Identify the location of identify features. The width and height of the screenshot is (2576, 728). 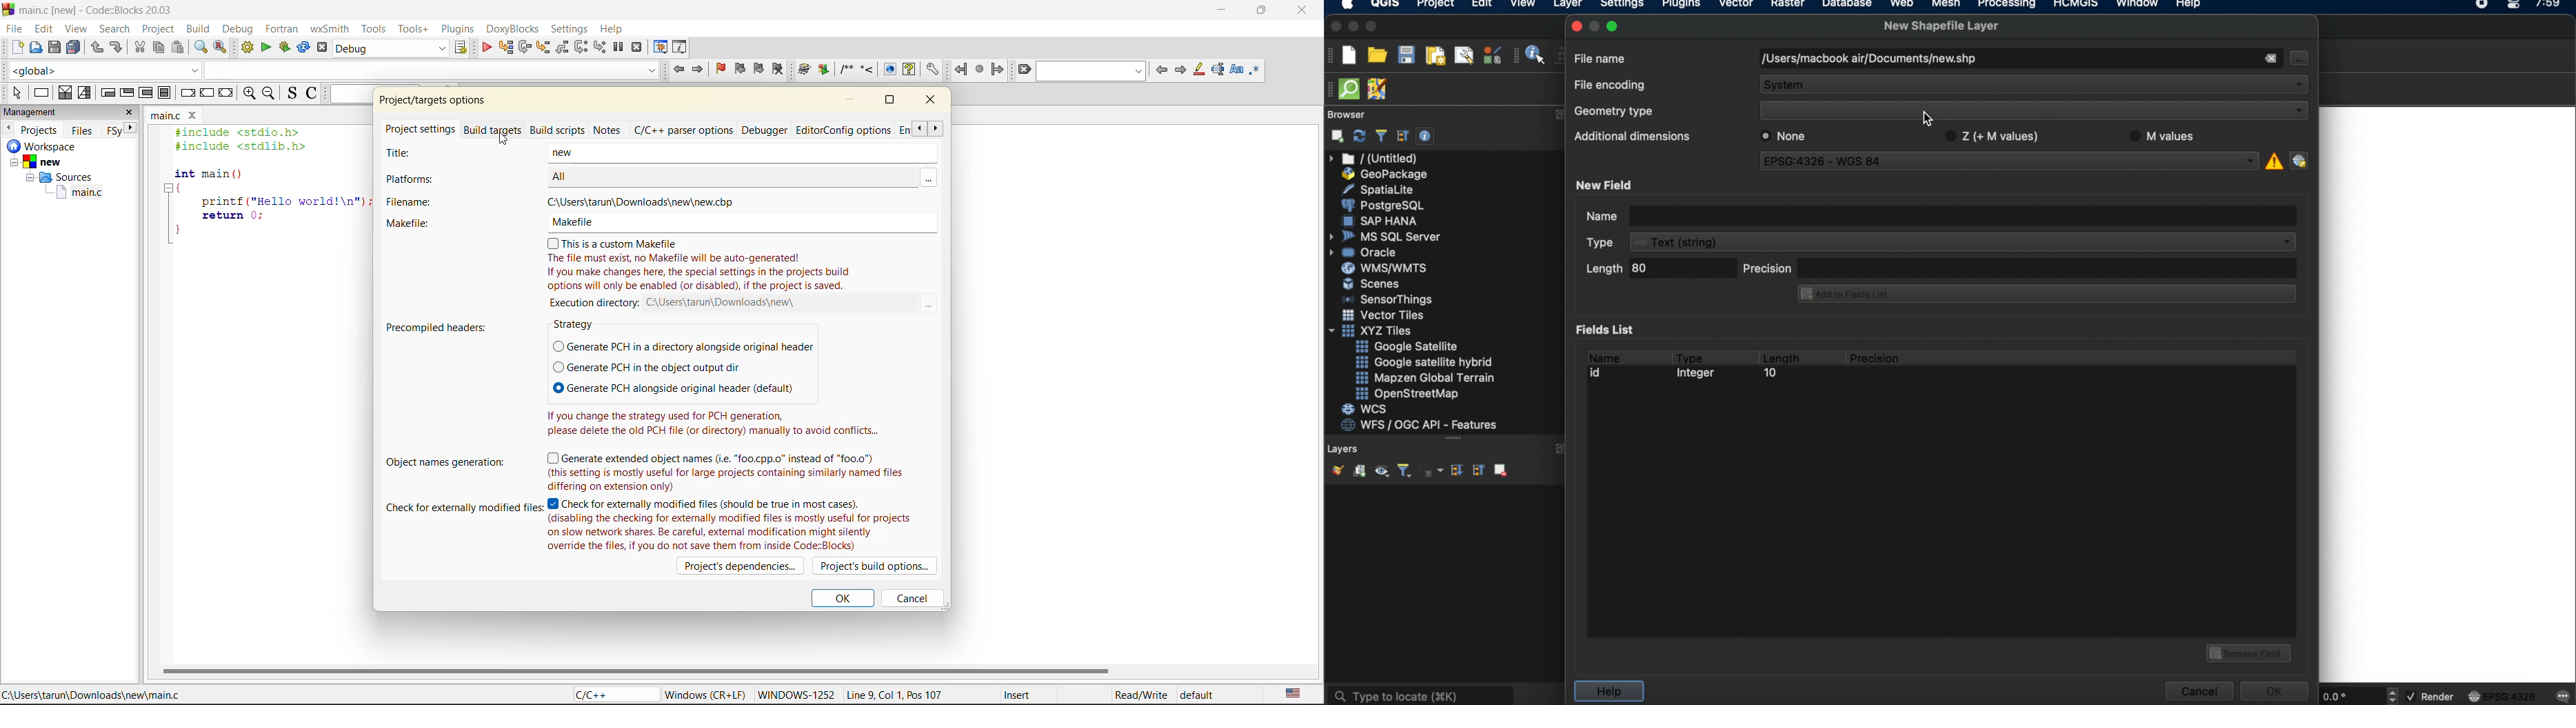
(1531, 55).